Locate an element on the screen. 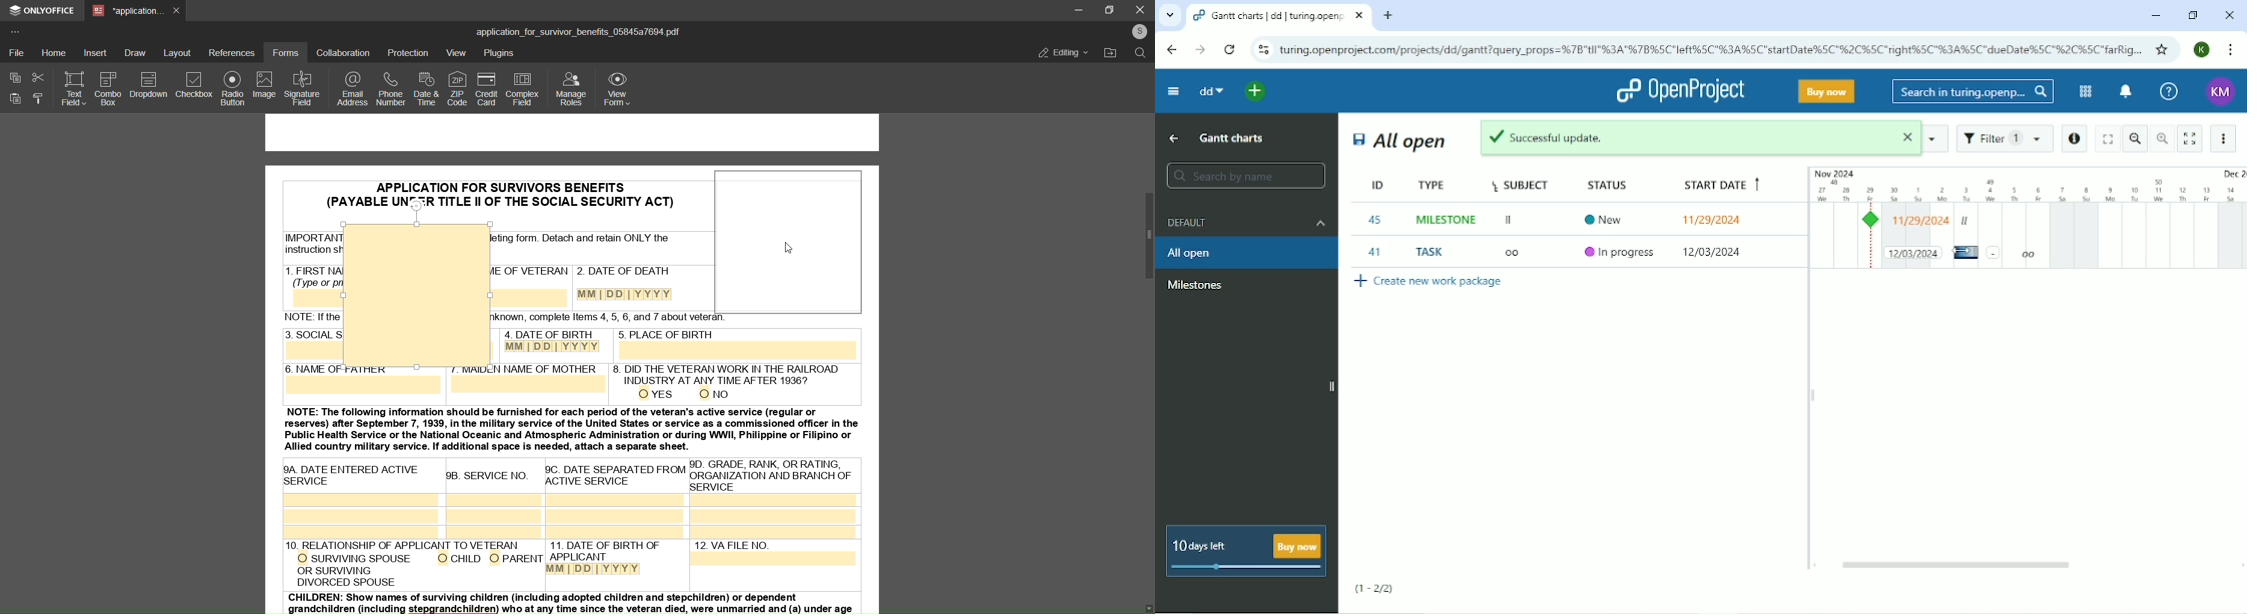 This screenshot has width=2268, height=616. In progress is located at coordinates (1621, 253).